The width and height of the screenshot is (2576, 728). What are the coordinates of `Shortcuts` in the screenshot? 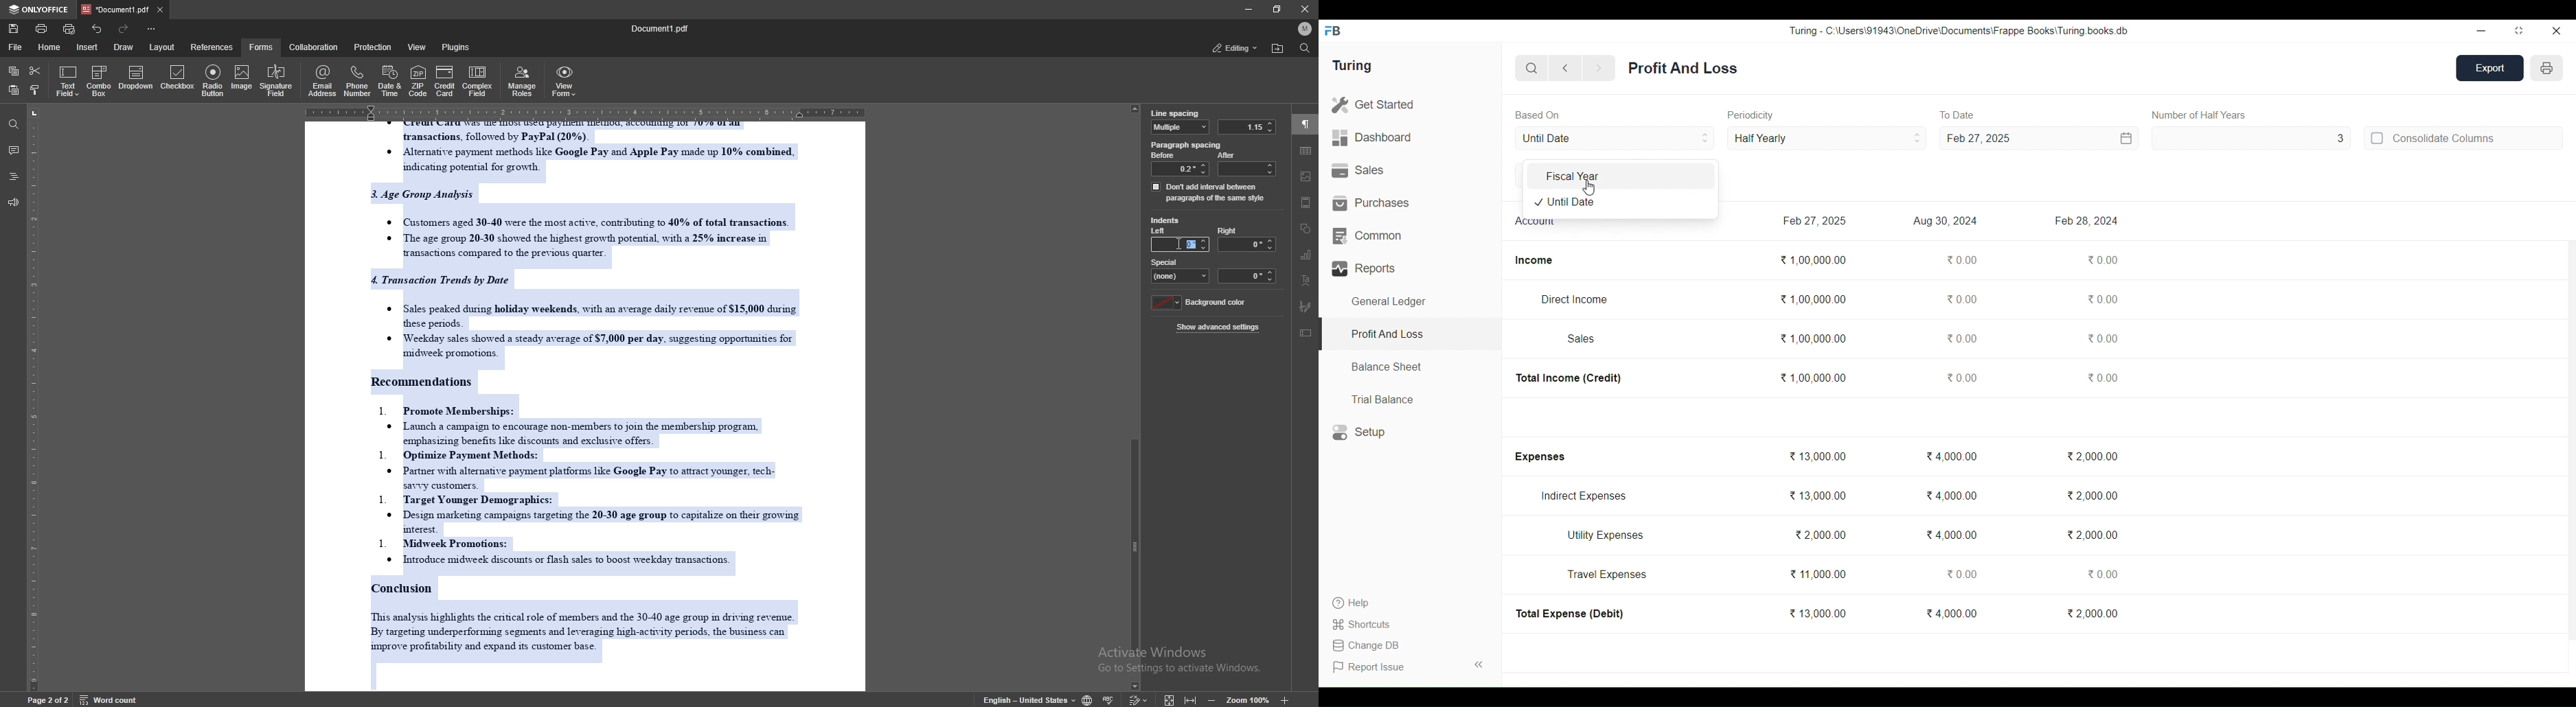 It's located at (1363, 624).